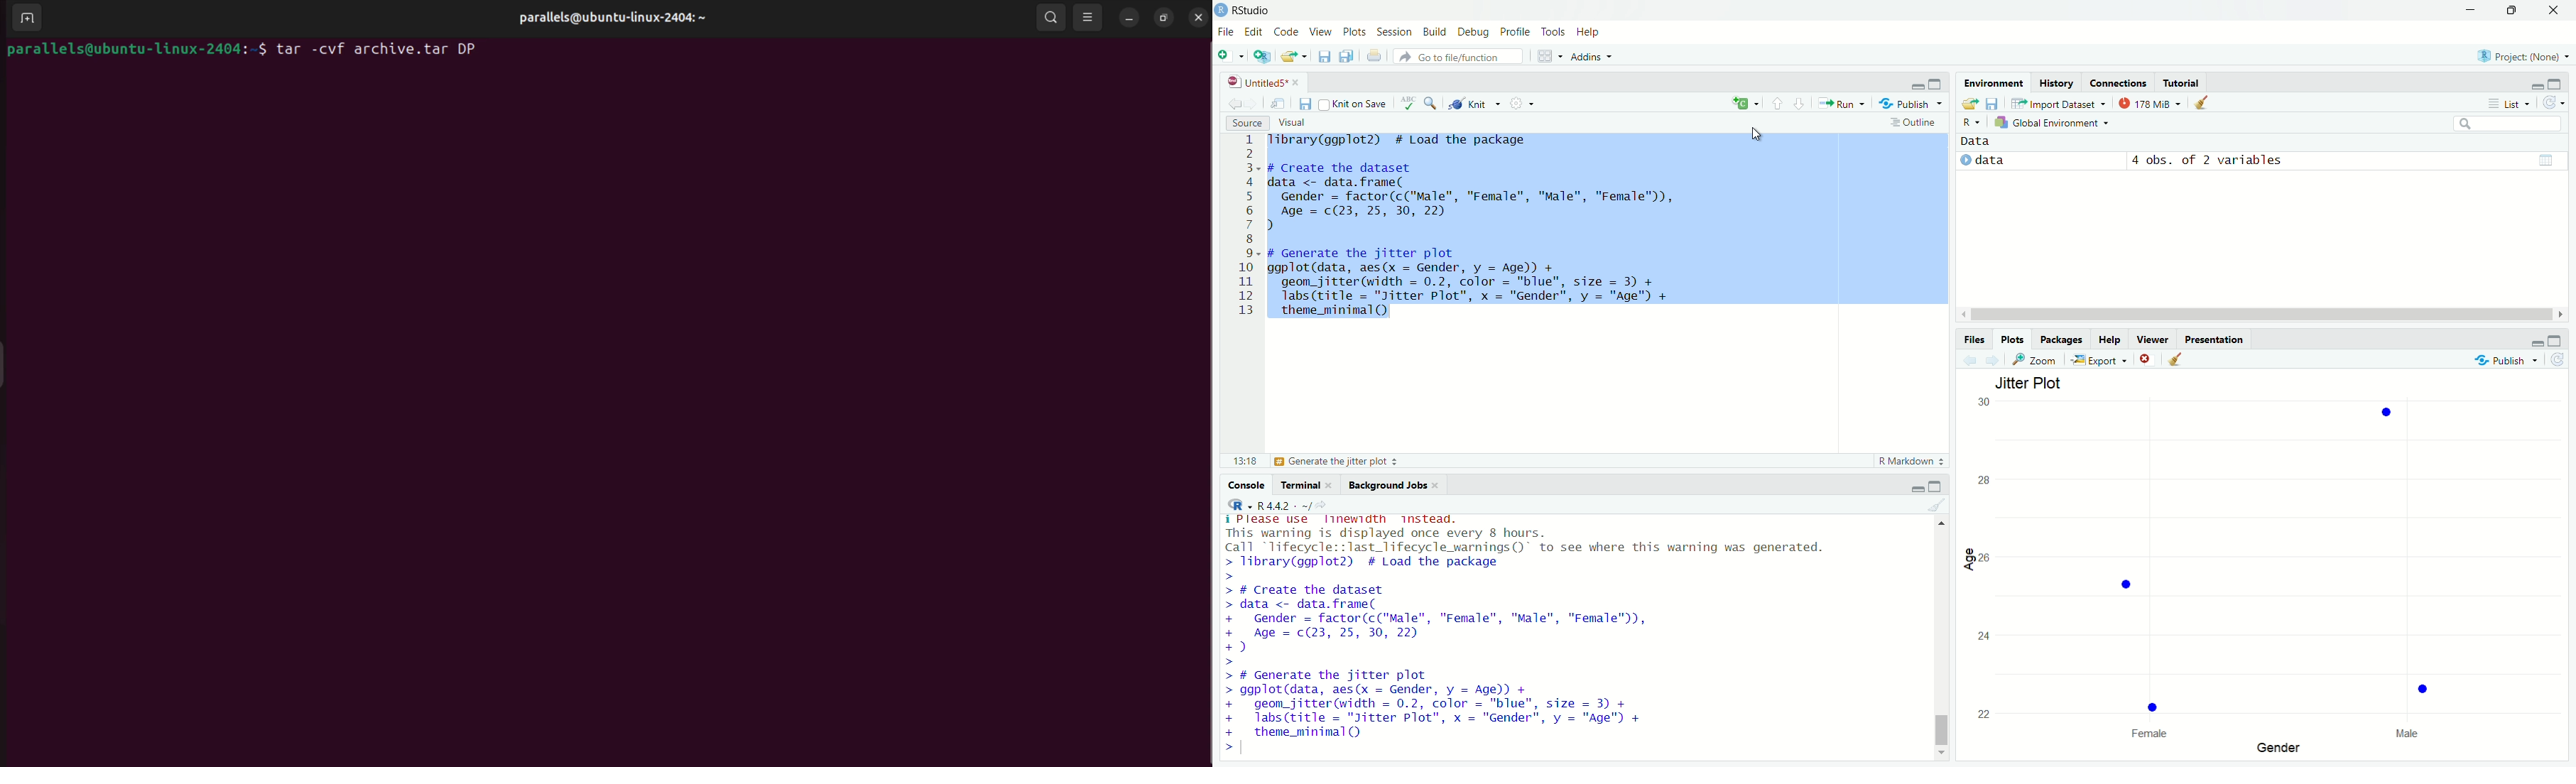  Describe the element at coordinates (1452, 56) in the screenshot. I see `go to file/function` at that location.